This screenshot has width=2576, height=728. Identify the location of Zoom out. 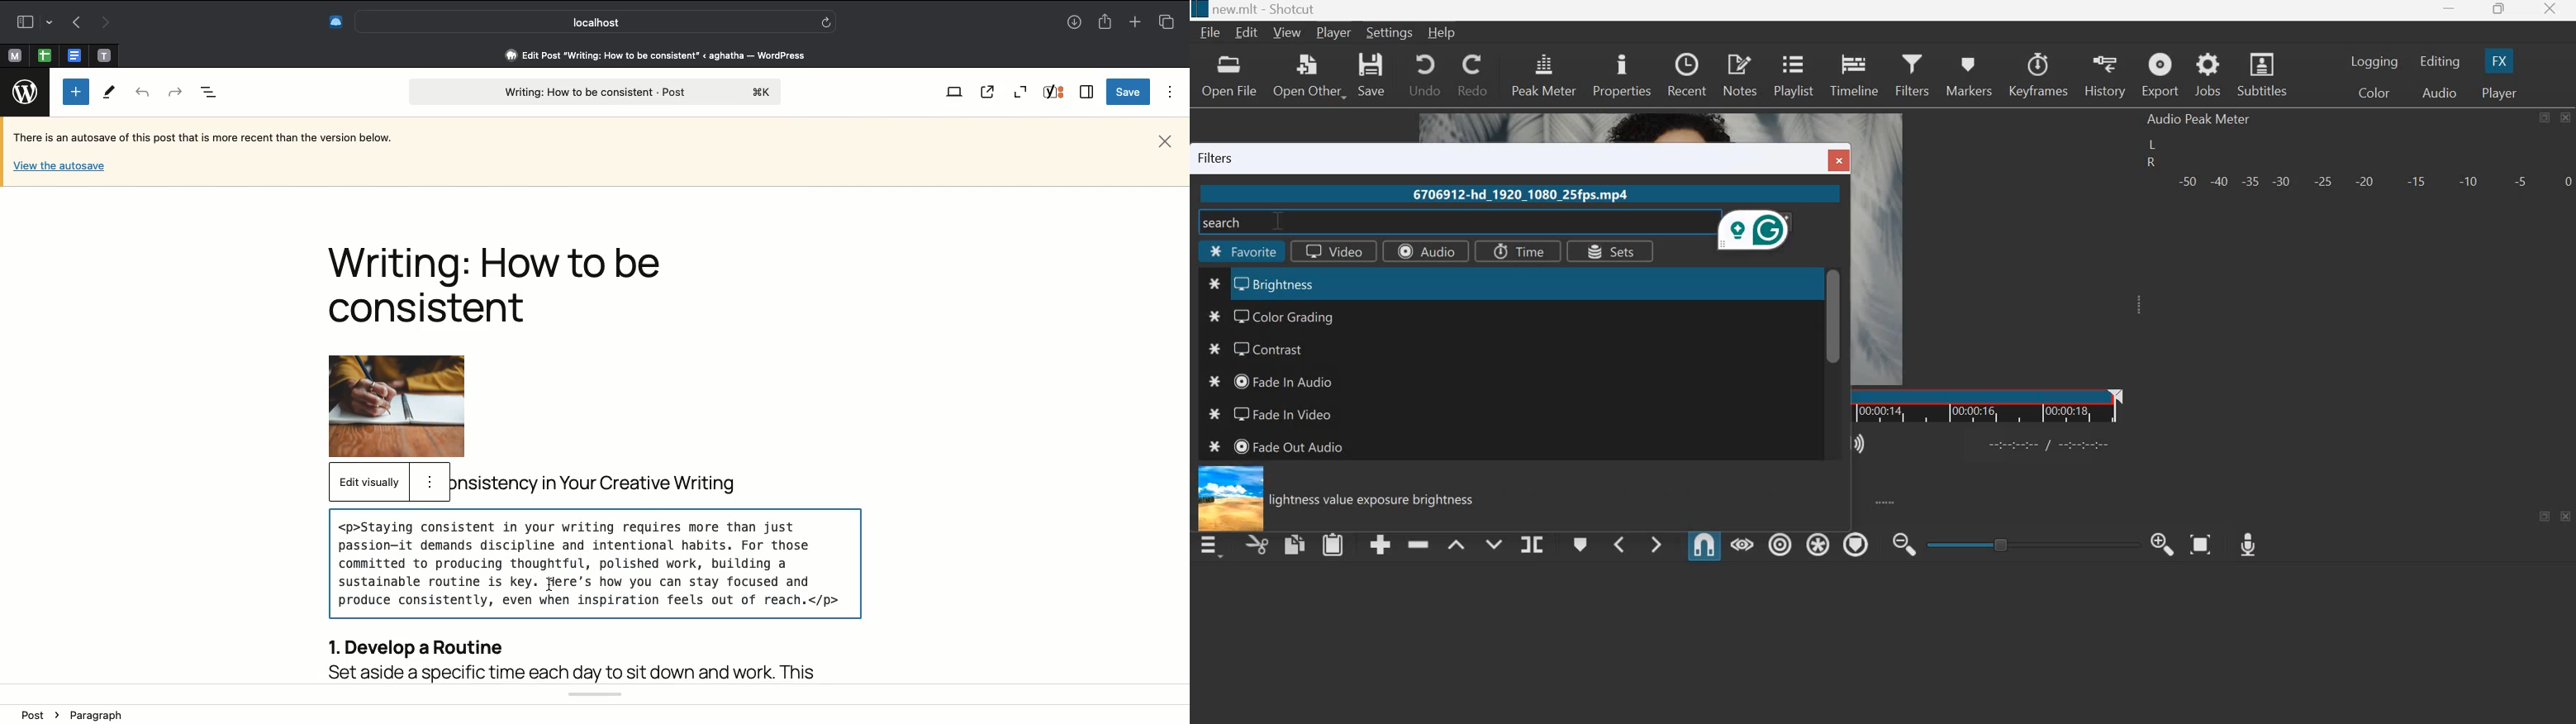
(1020, 92).